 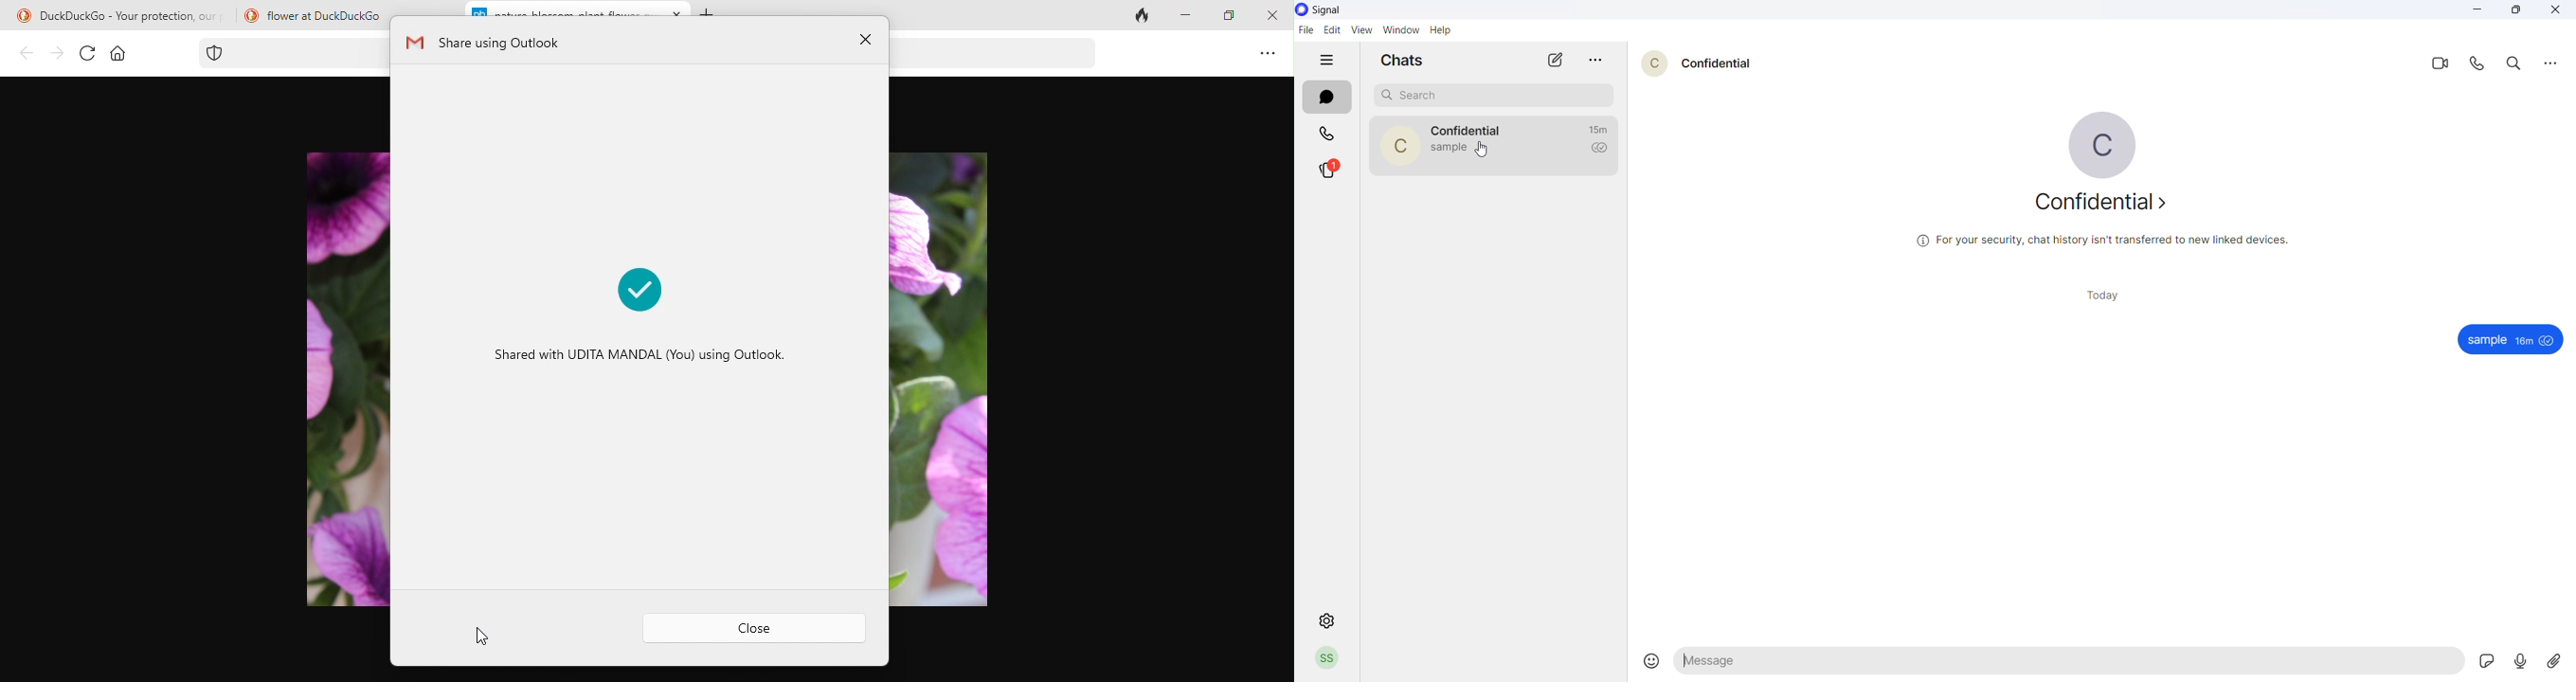 What do you see at coordinates (641, 361) in the screenshot?
I see `Shared with UDITA MANDAL (You) using Outlook.` at bounding box center [641, 361].